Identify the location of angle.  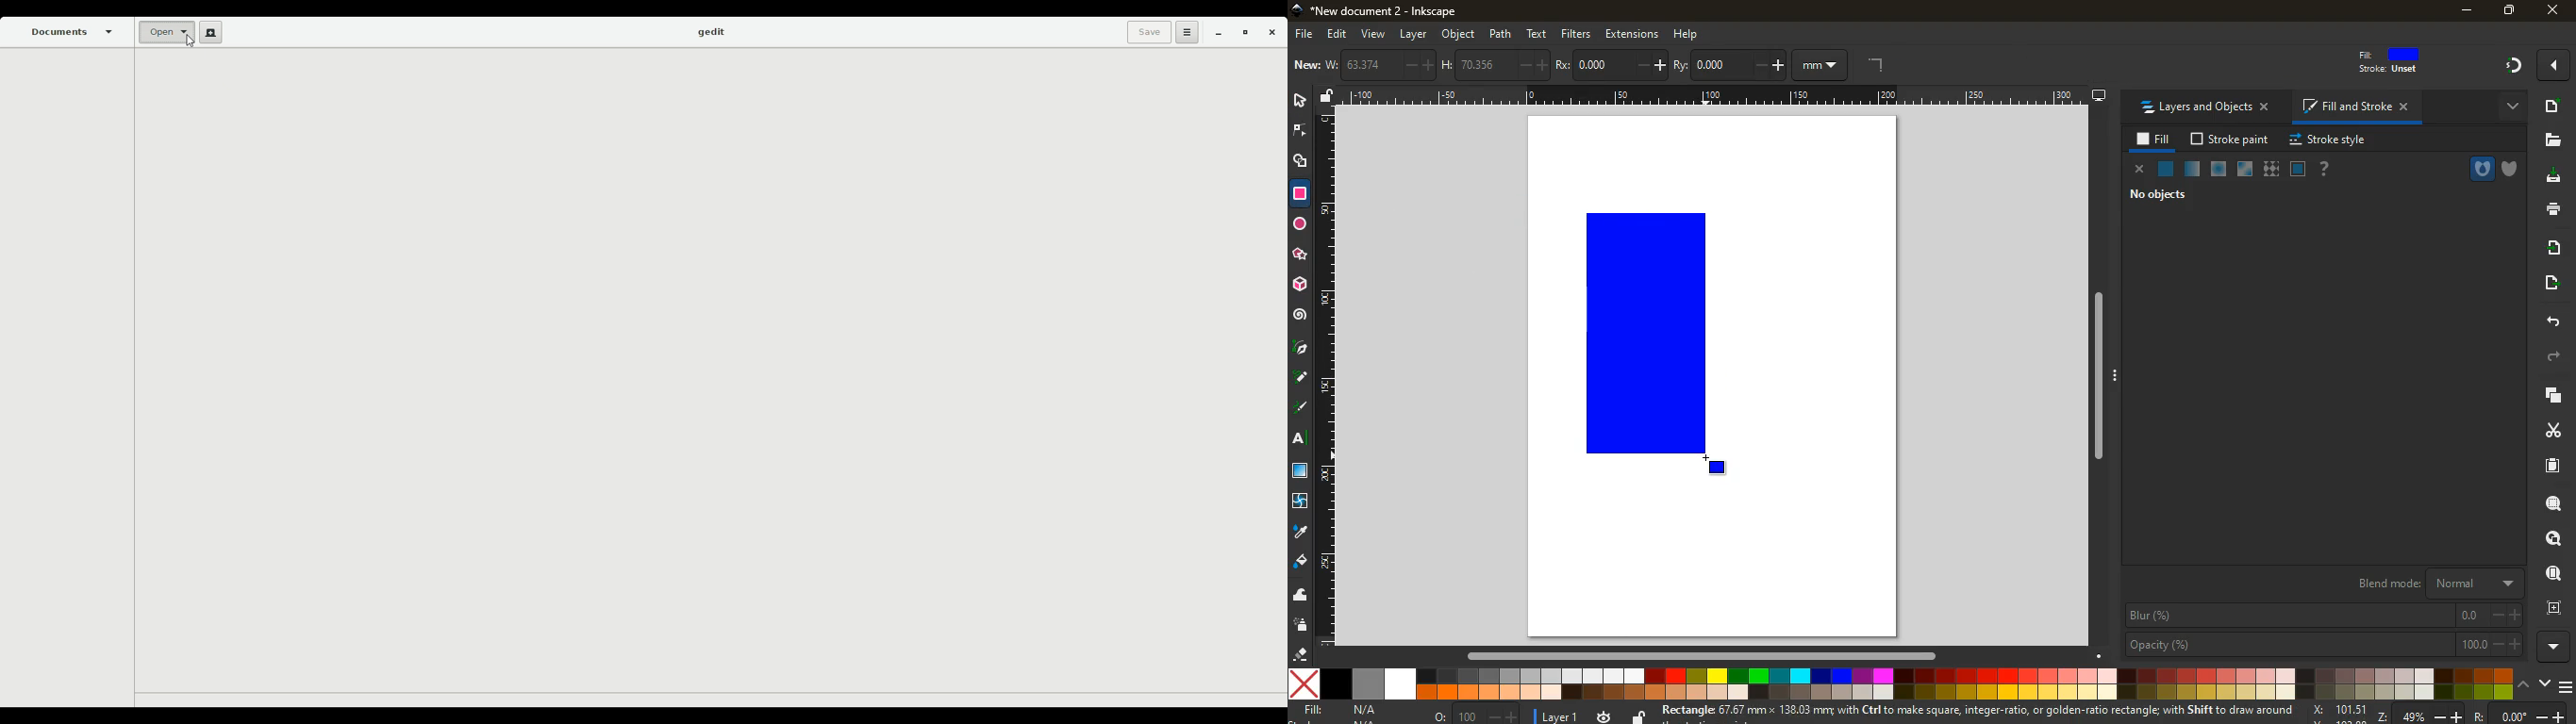
(1881, 66).